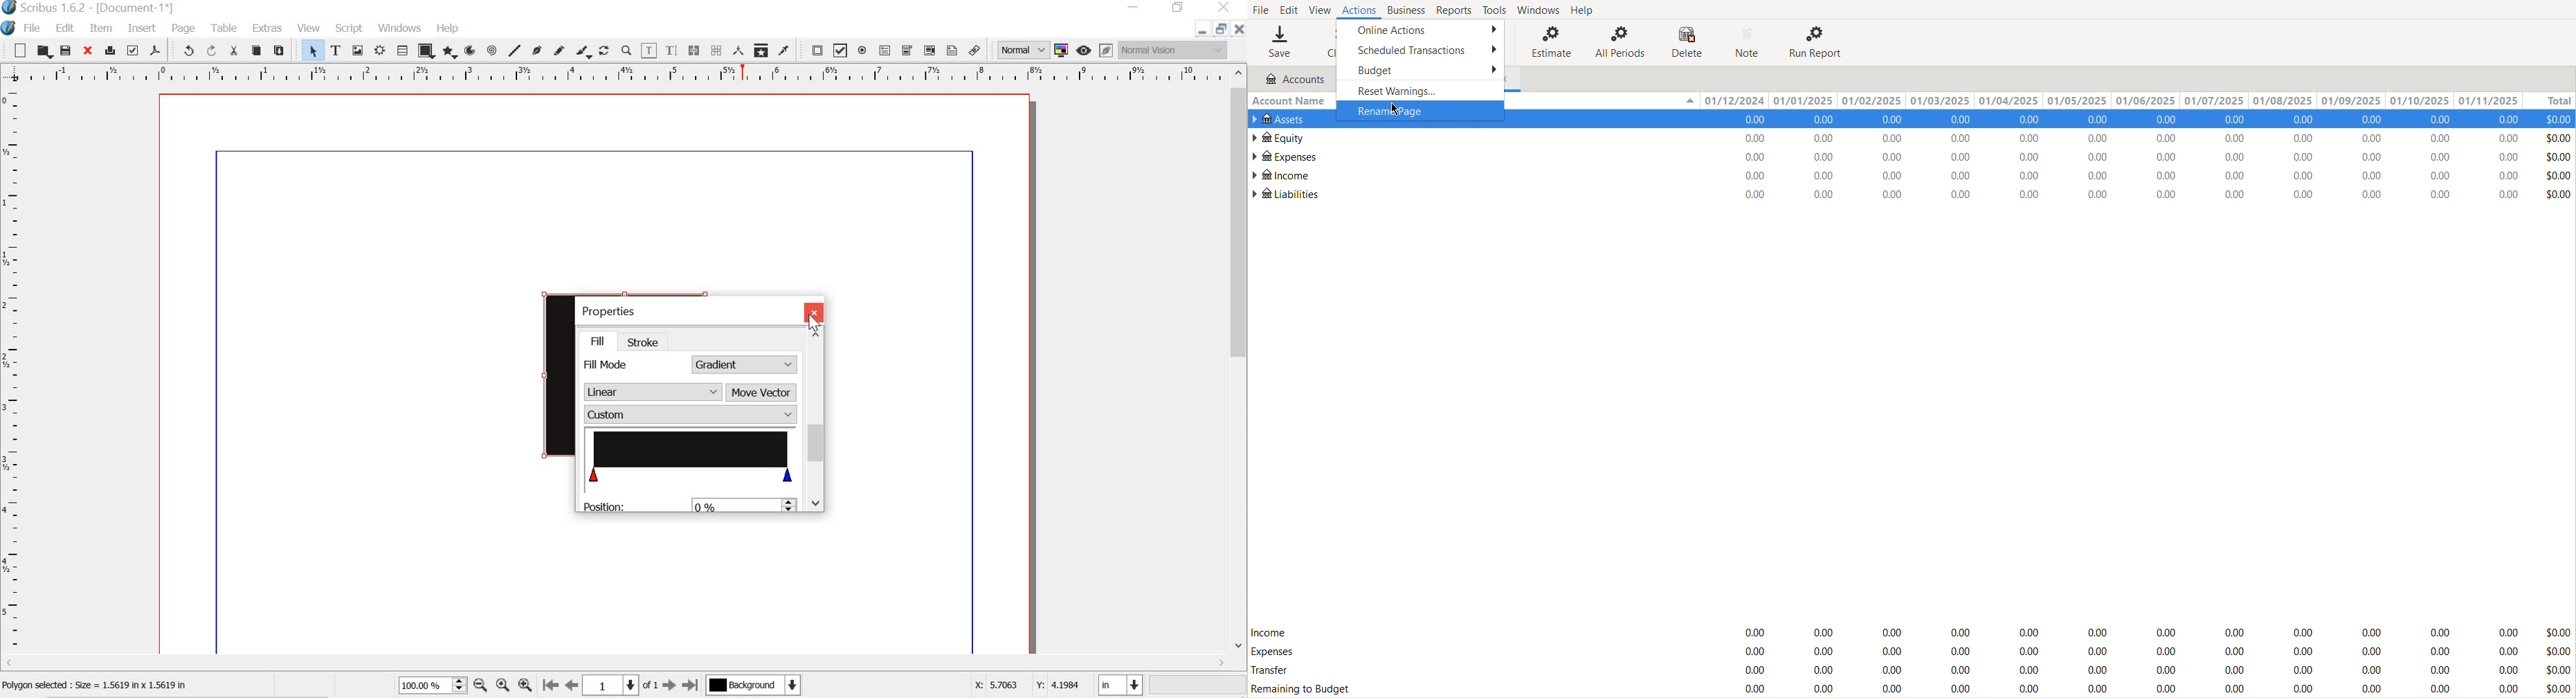 This screenshot has height=700, width=2576. Describe the element at coordinates (140, 29) in the screenshot. I see `insert` at that location.